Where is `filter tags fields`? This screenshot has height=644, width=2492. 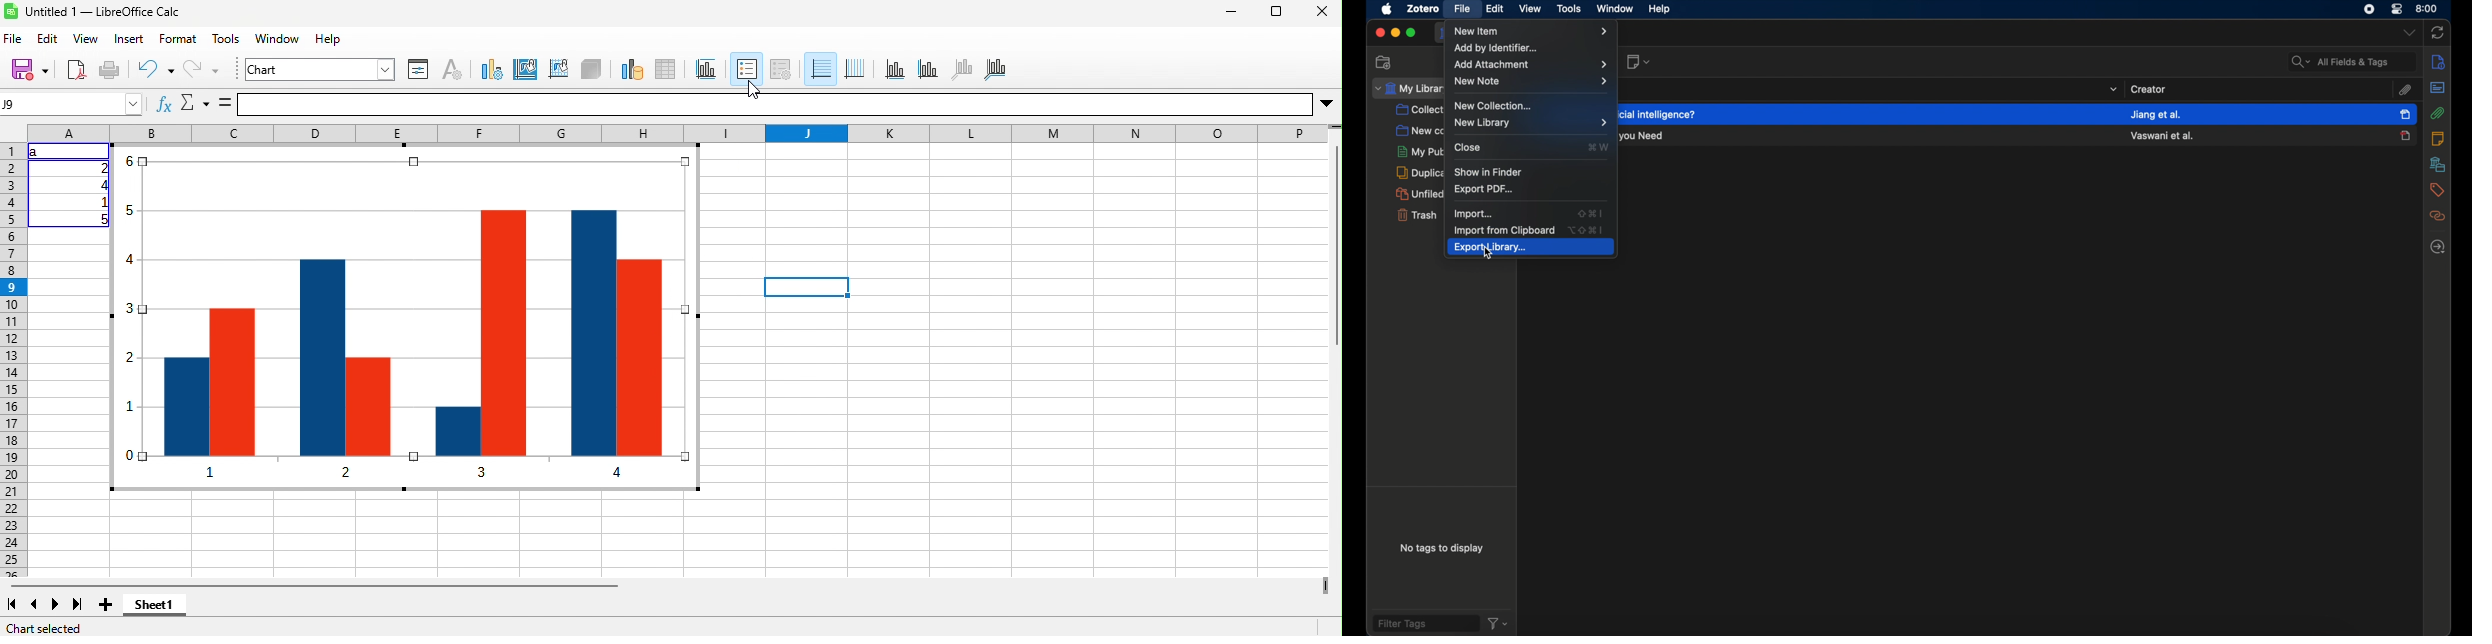 filter tags fields is located at coordinates (1425, 622).